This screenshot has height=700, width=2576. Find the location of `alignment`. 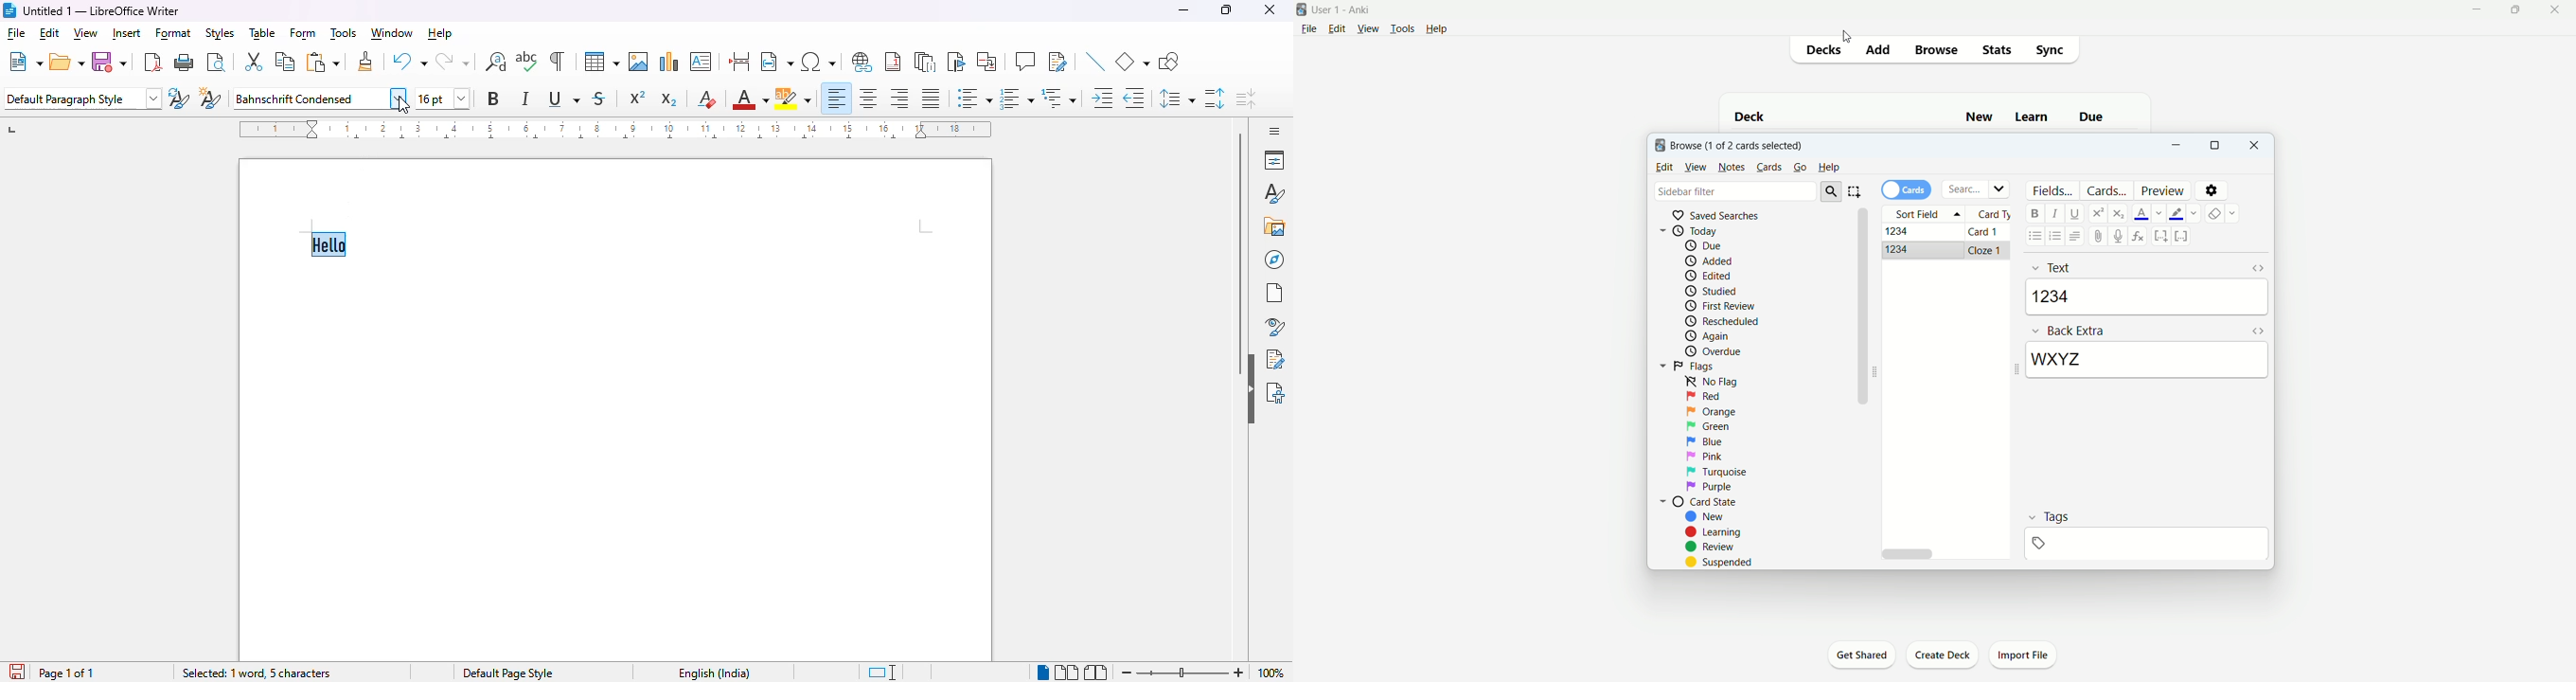

alignment is located at coordinates (2076, 235).